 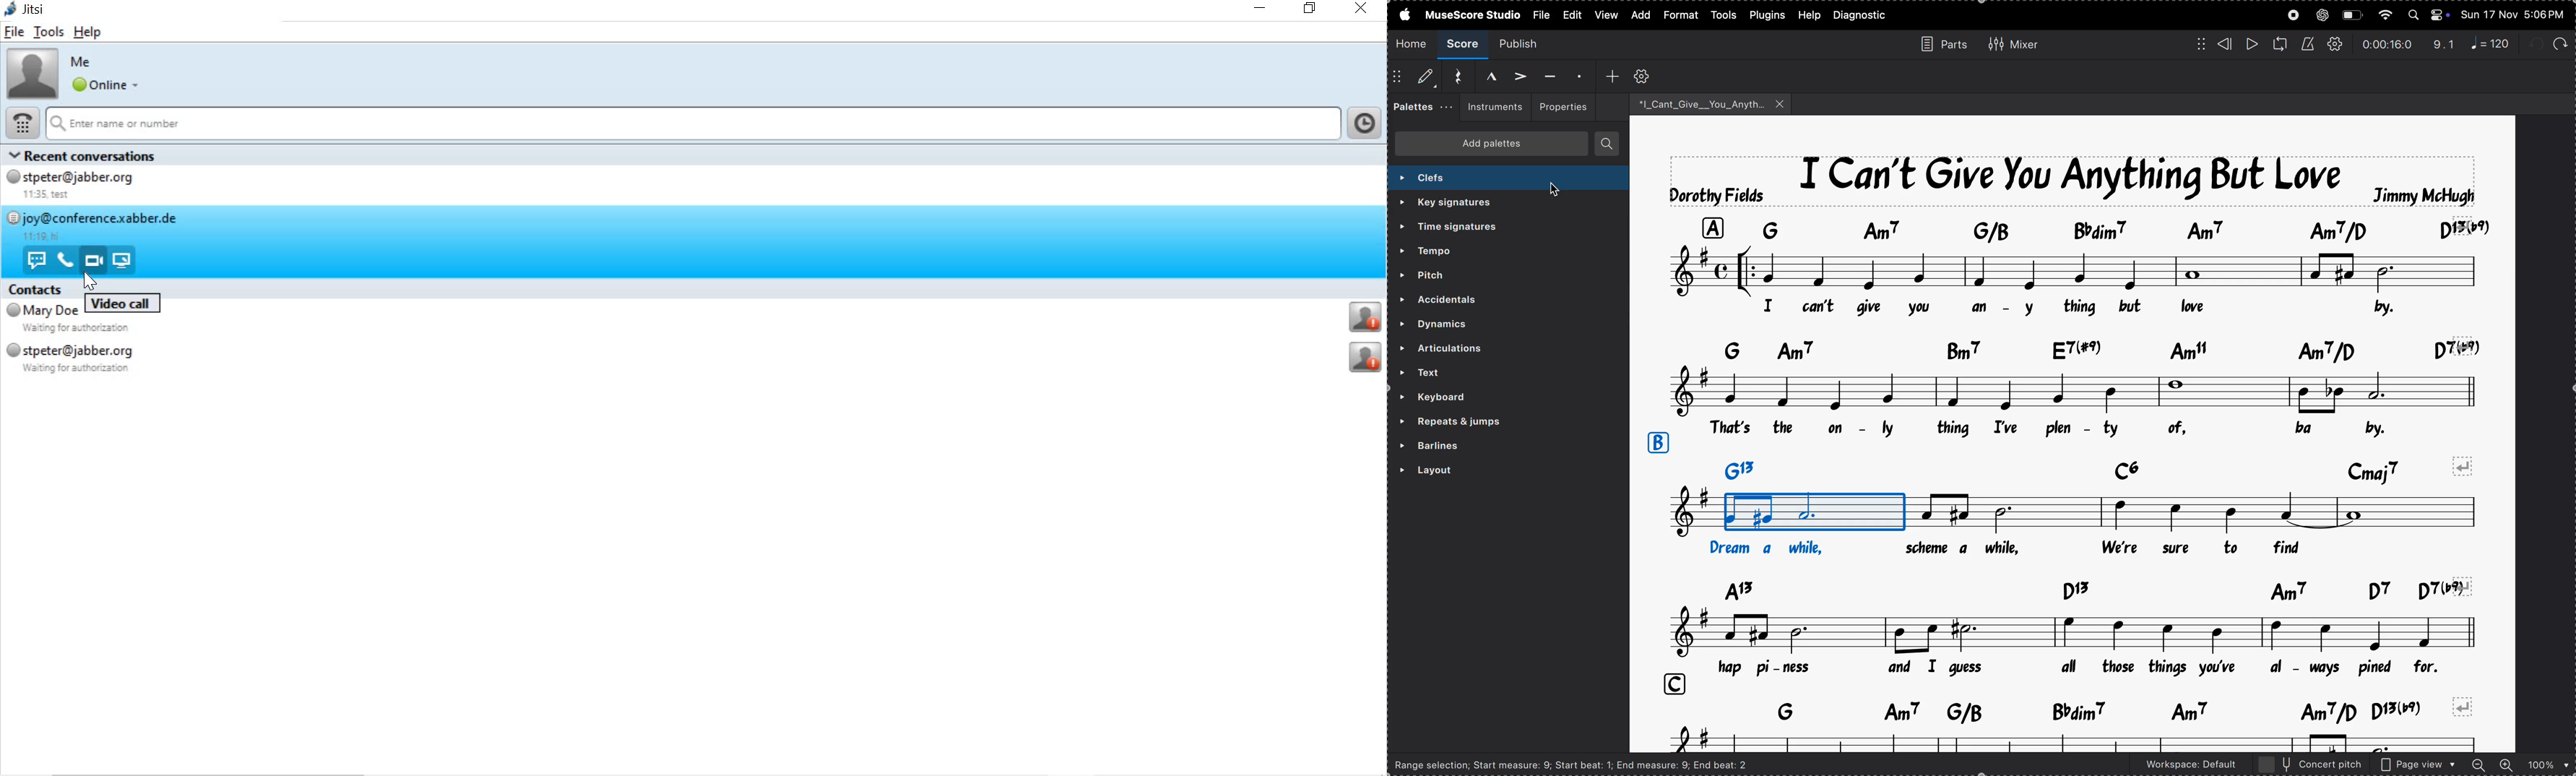 What do you see at coordinates (1412, 43) in the screenshot?
I see `home` at bounding box center [1412, 43].